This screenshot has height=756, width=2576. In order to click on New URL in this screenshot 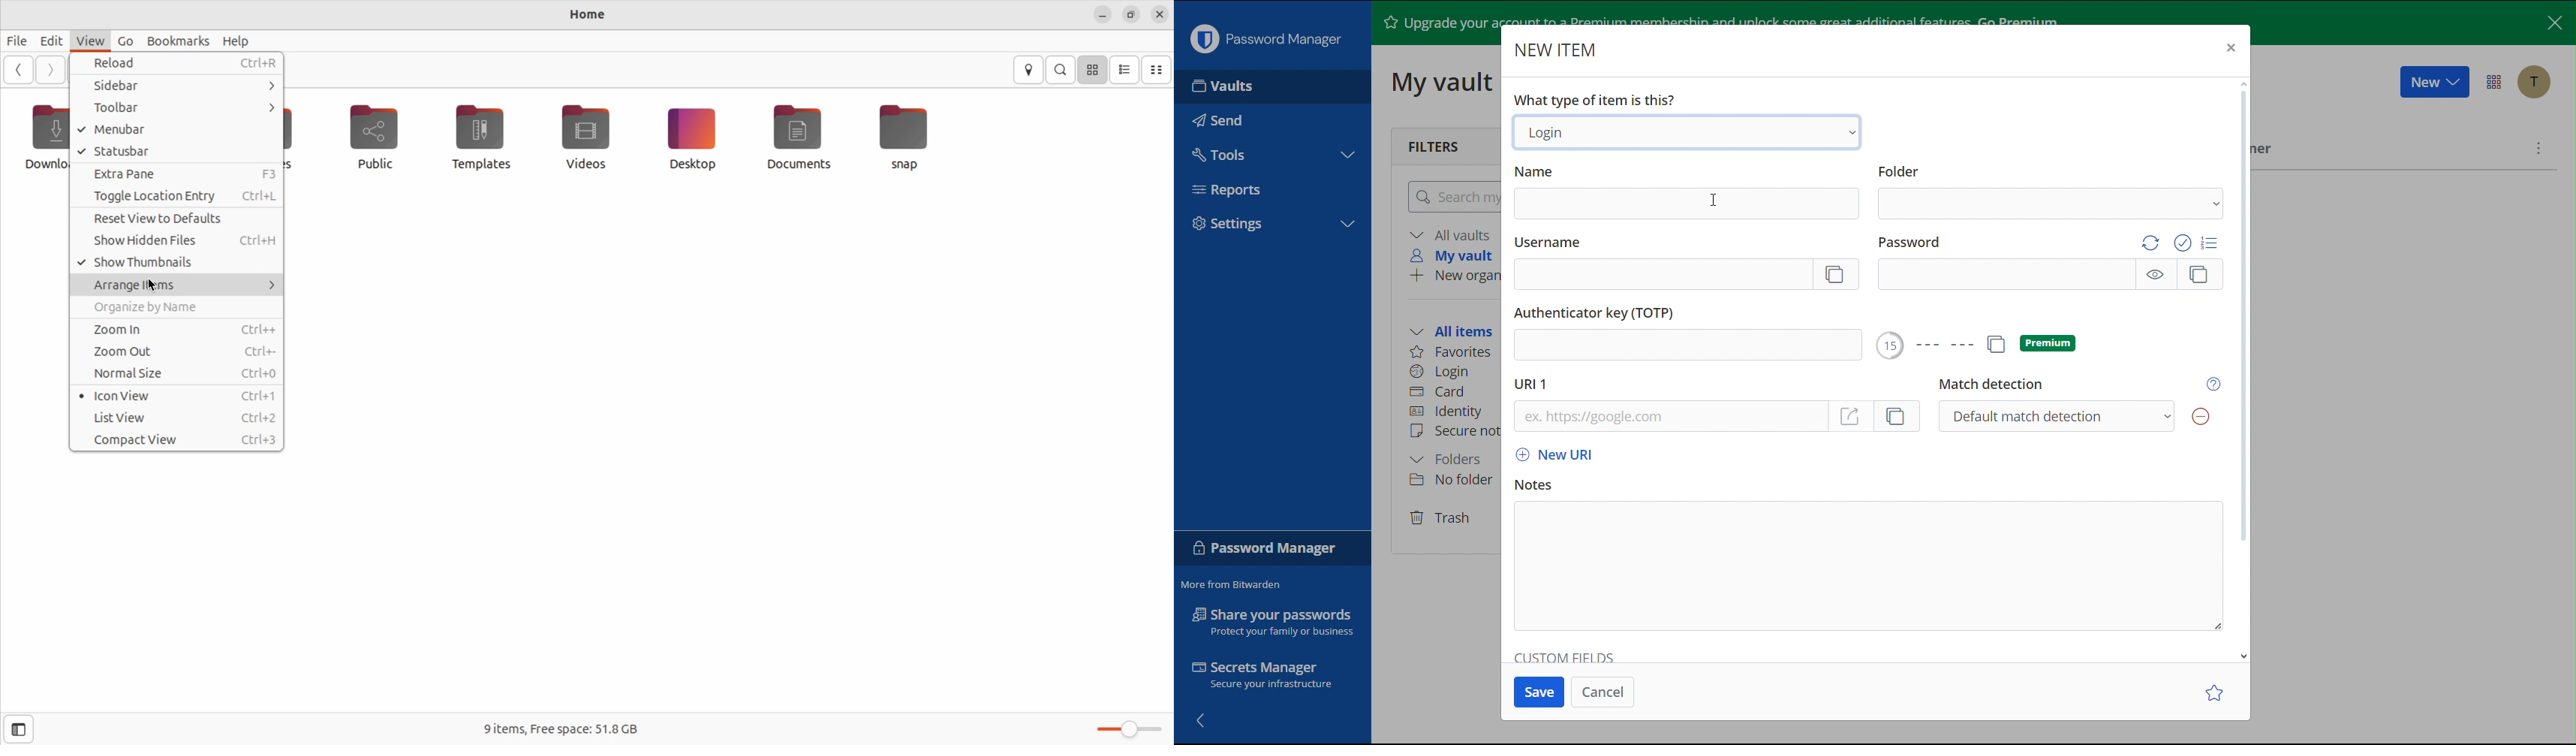, I will do `click(1564, 454)`.